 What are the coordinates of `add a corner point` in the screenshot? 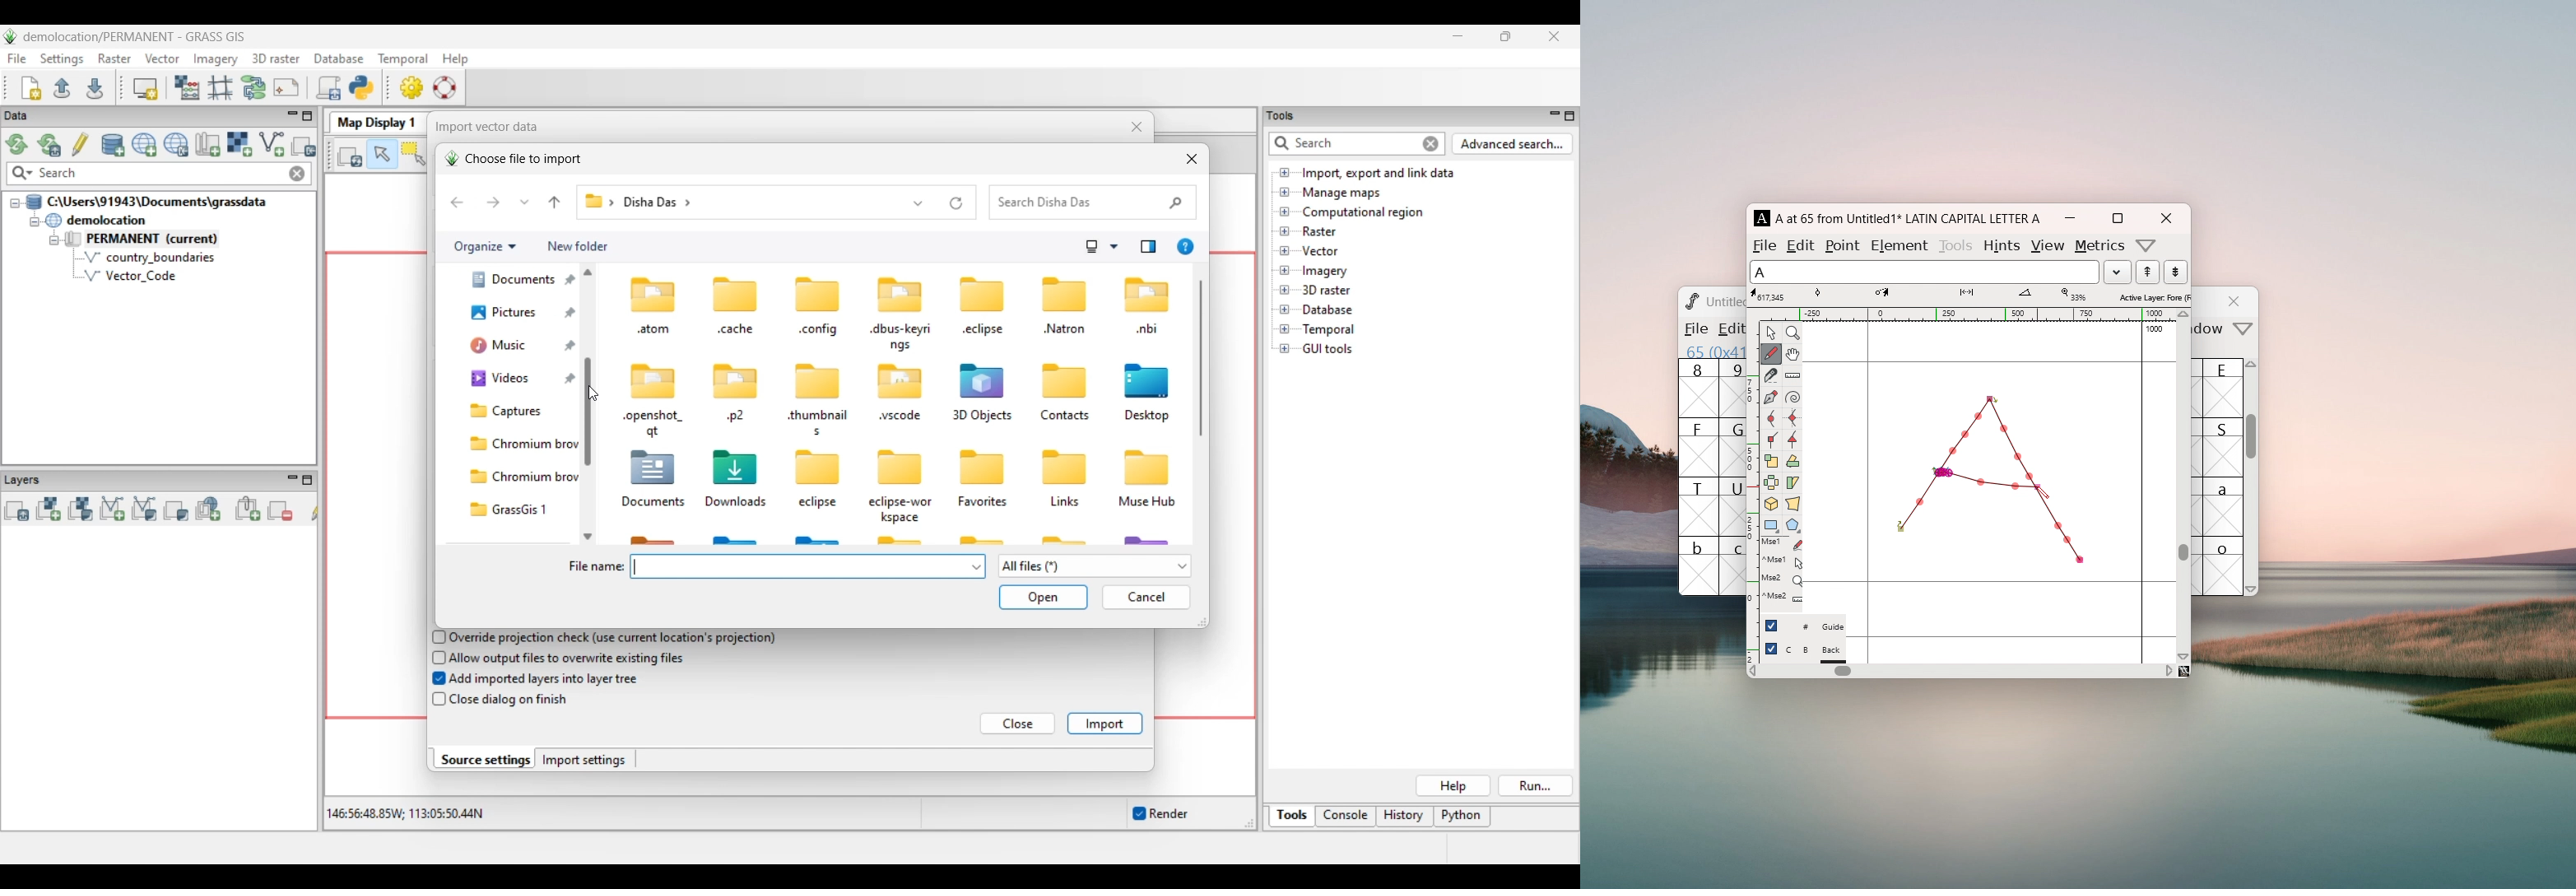 It's located at (1770, 439).